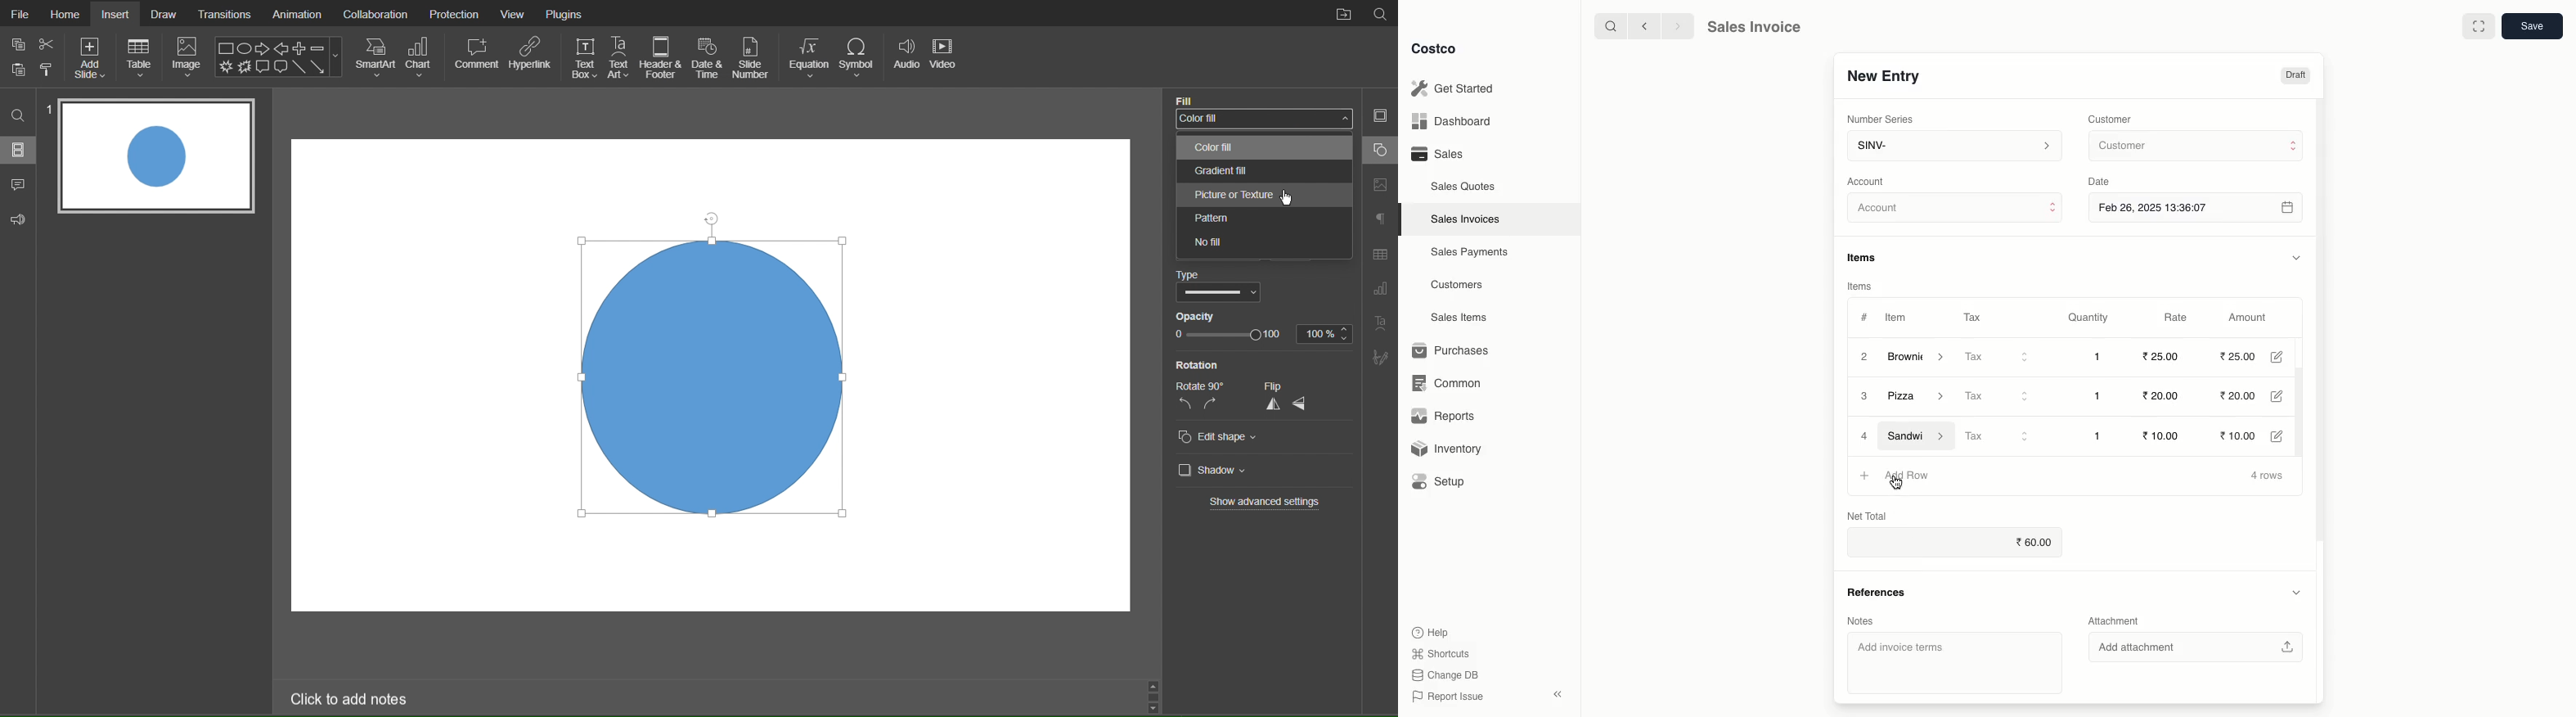 The height and width of the screenshot is (728, 2576). I want to click on Table, so click(141, 58).